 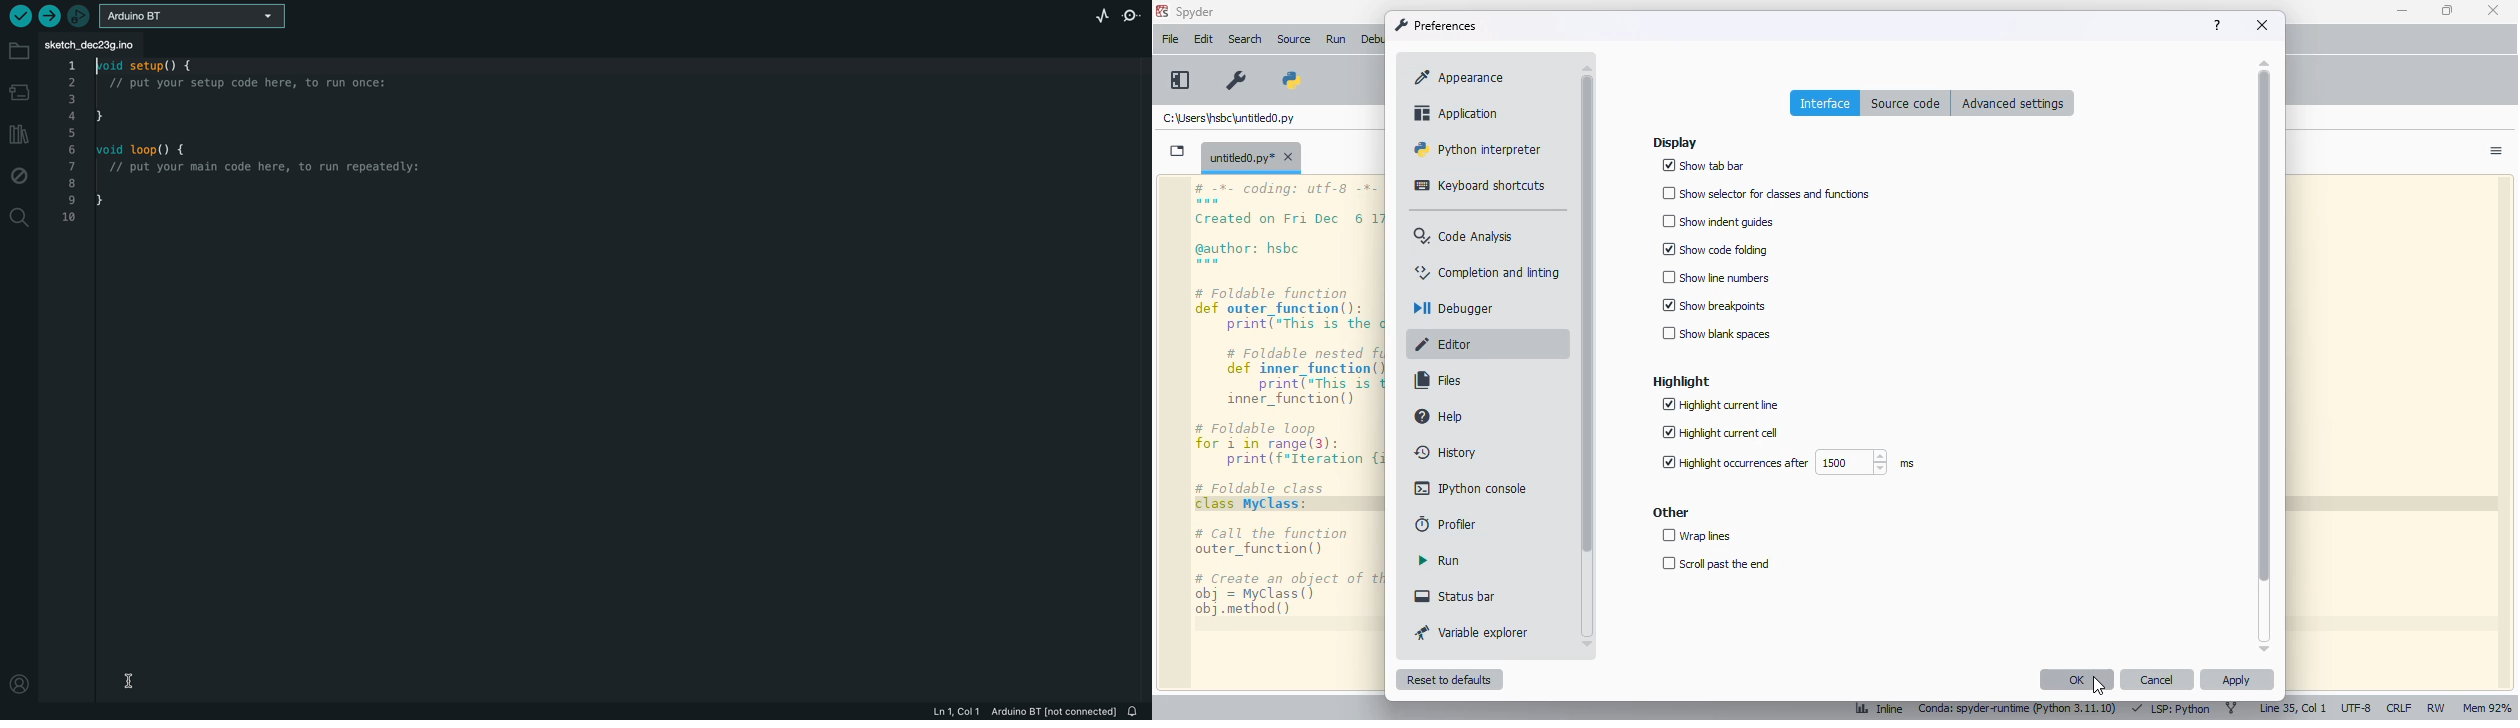 What do you see at coordinates (1161, 11) in the screenshot?
I see `logo` at bounding box center [1161, 11].